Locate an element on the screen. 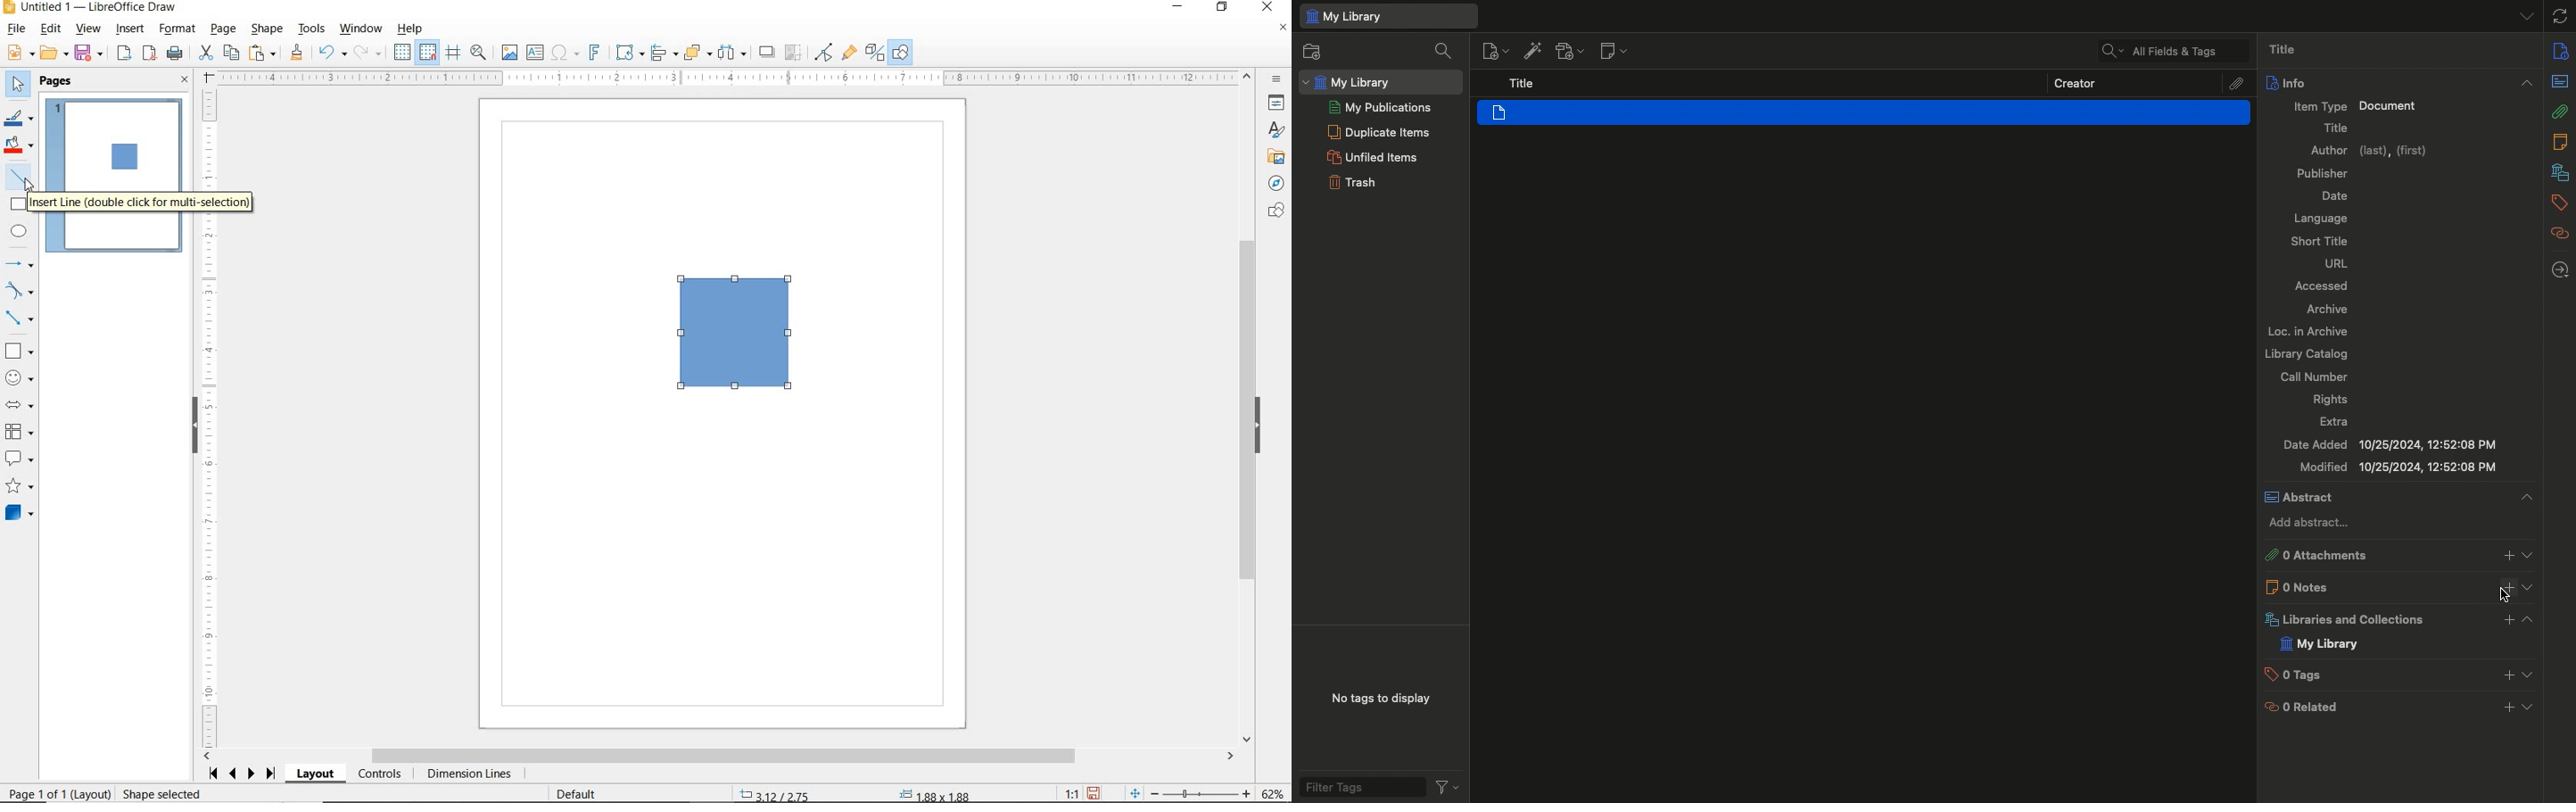 The width and height of the screenshot is (2576, 812). OPEN is located at coordinates (55, 53).